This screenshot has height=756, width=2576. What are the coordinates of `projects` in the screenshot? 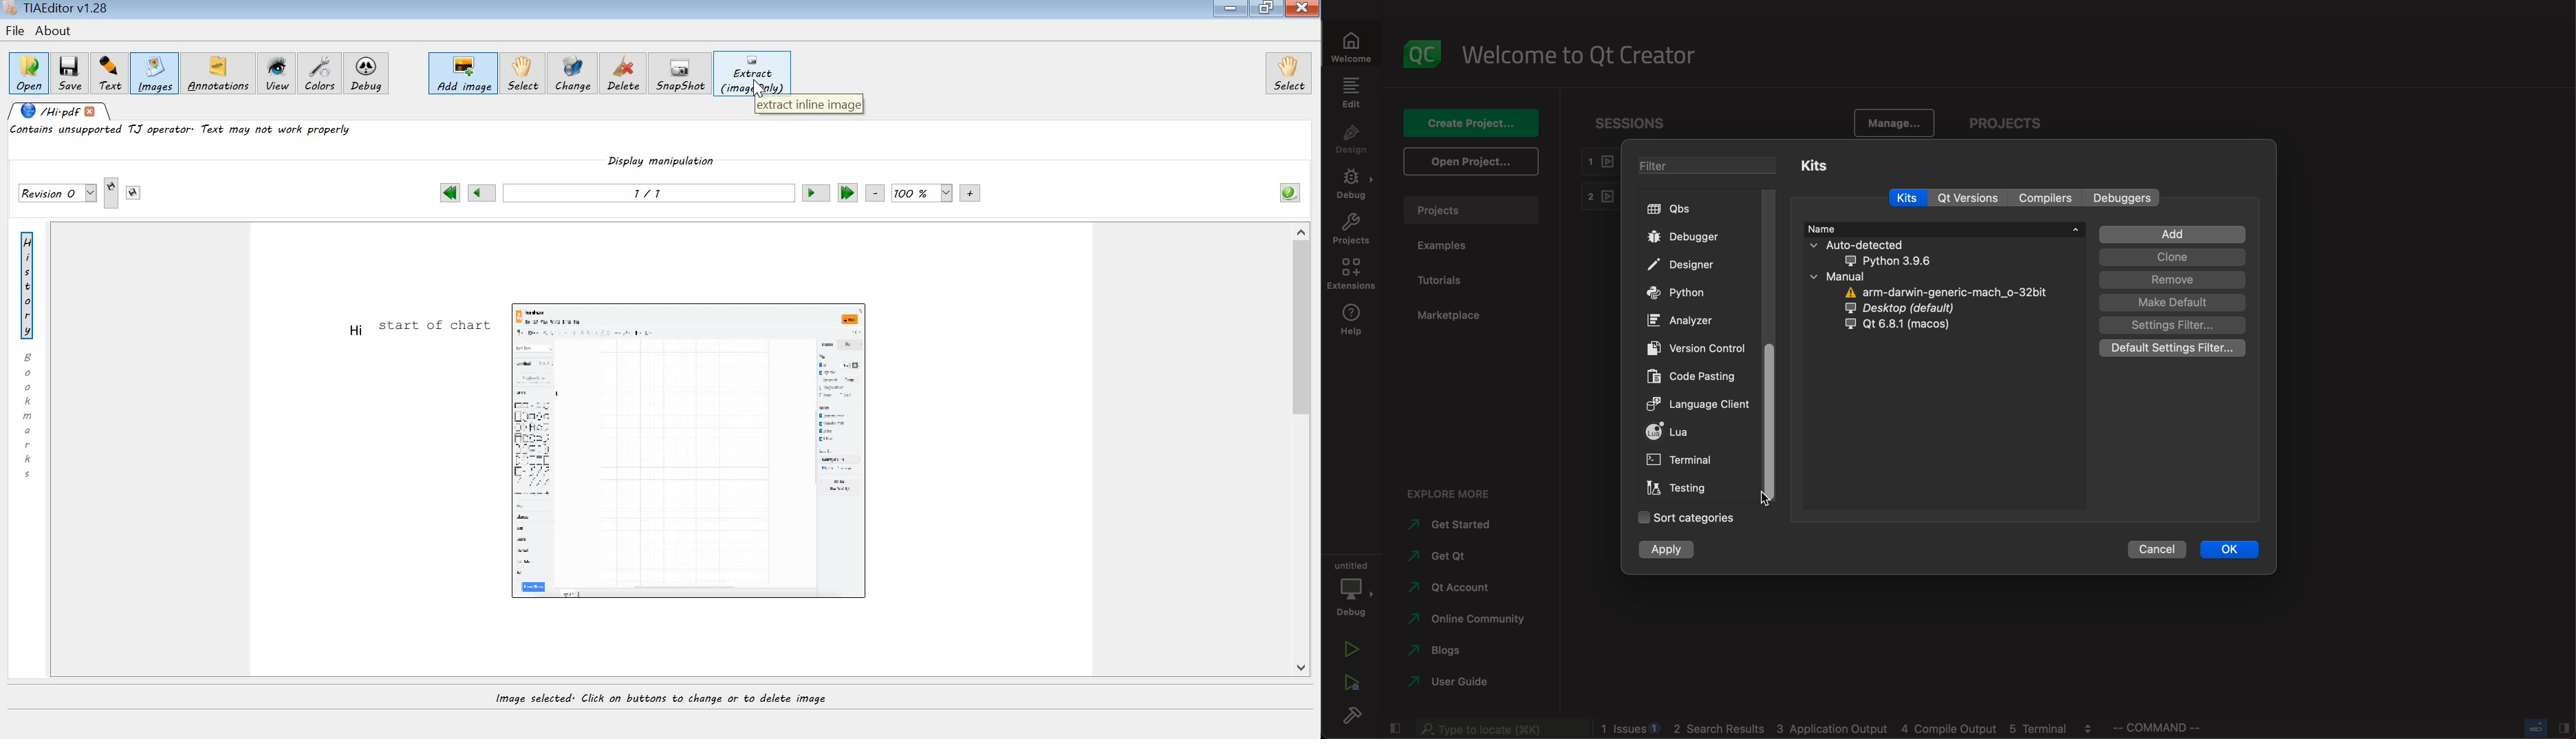 It's located at (2014, 124).